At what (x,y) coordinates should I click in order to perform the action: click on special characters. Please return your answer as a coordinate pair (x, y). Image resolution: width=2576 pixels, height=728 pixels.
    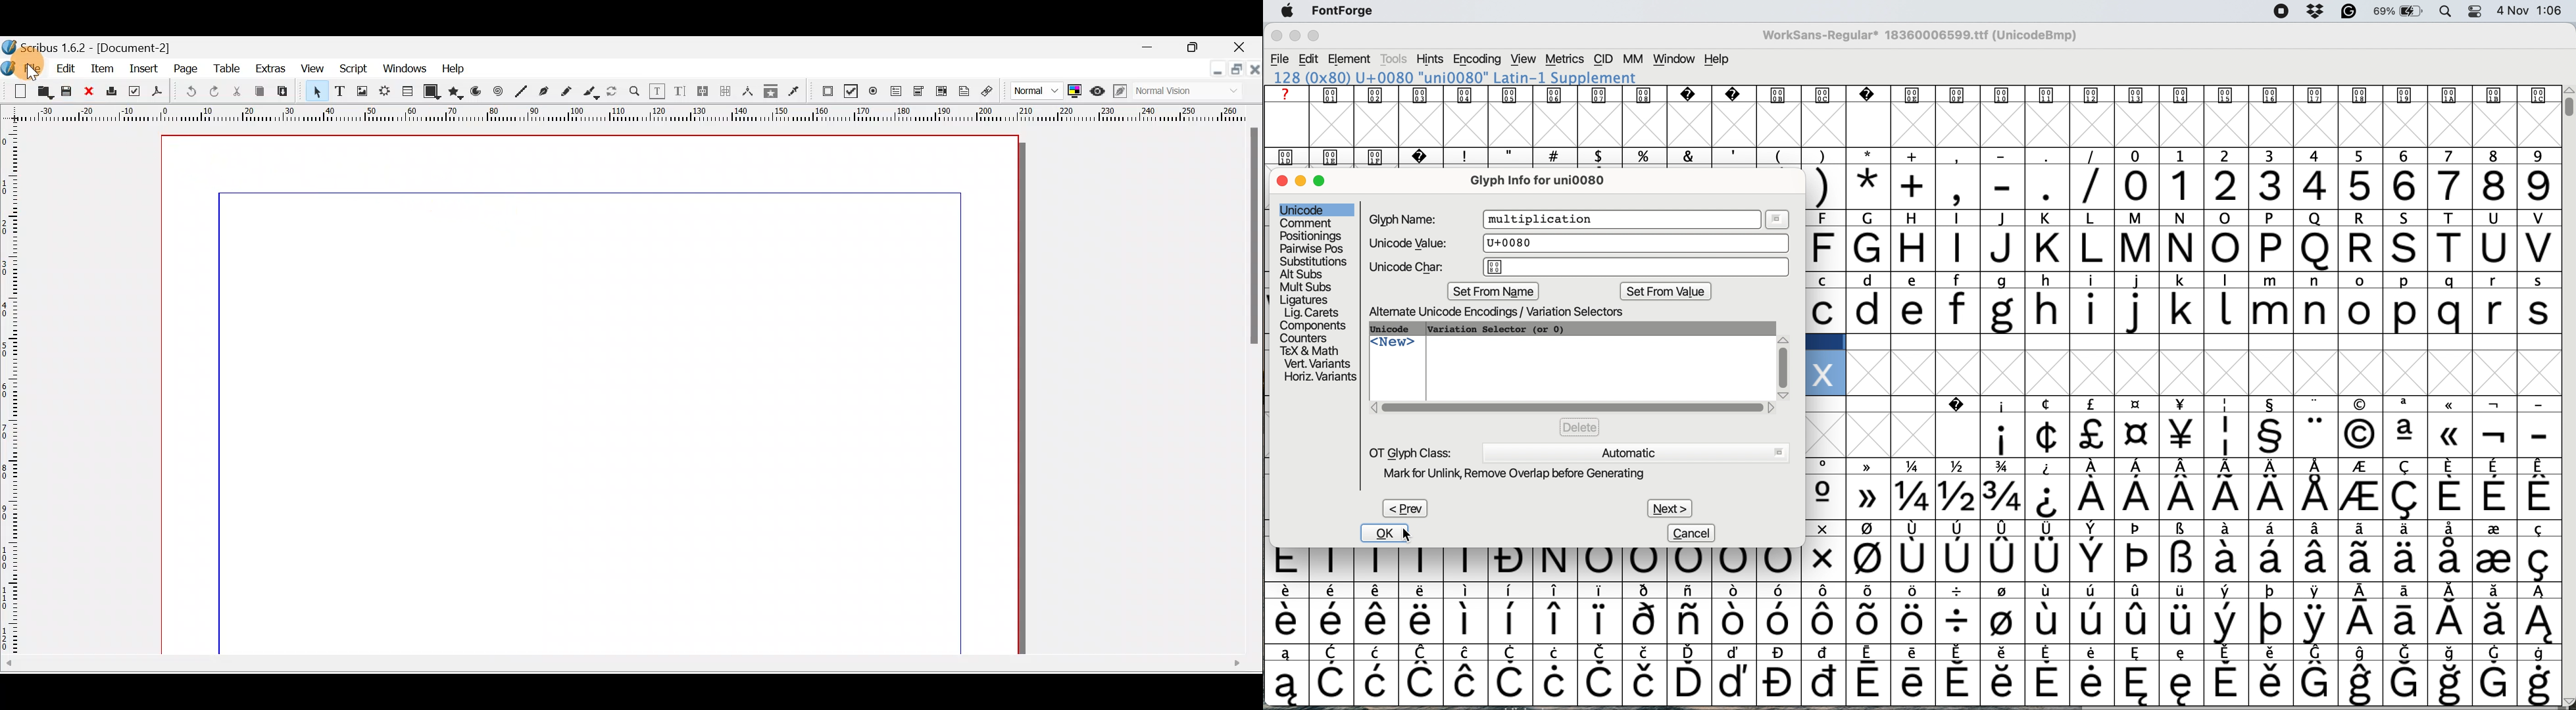
    Looking at the image, I should click on (2185, 530).